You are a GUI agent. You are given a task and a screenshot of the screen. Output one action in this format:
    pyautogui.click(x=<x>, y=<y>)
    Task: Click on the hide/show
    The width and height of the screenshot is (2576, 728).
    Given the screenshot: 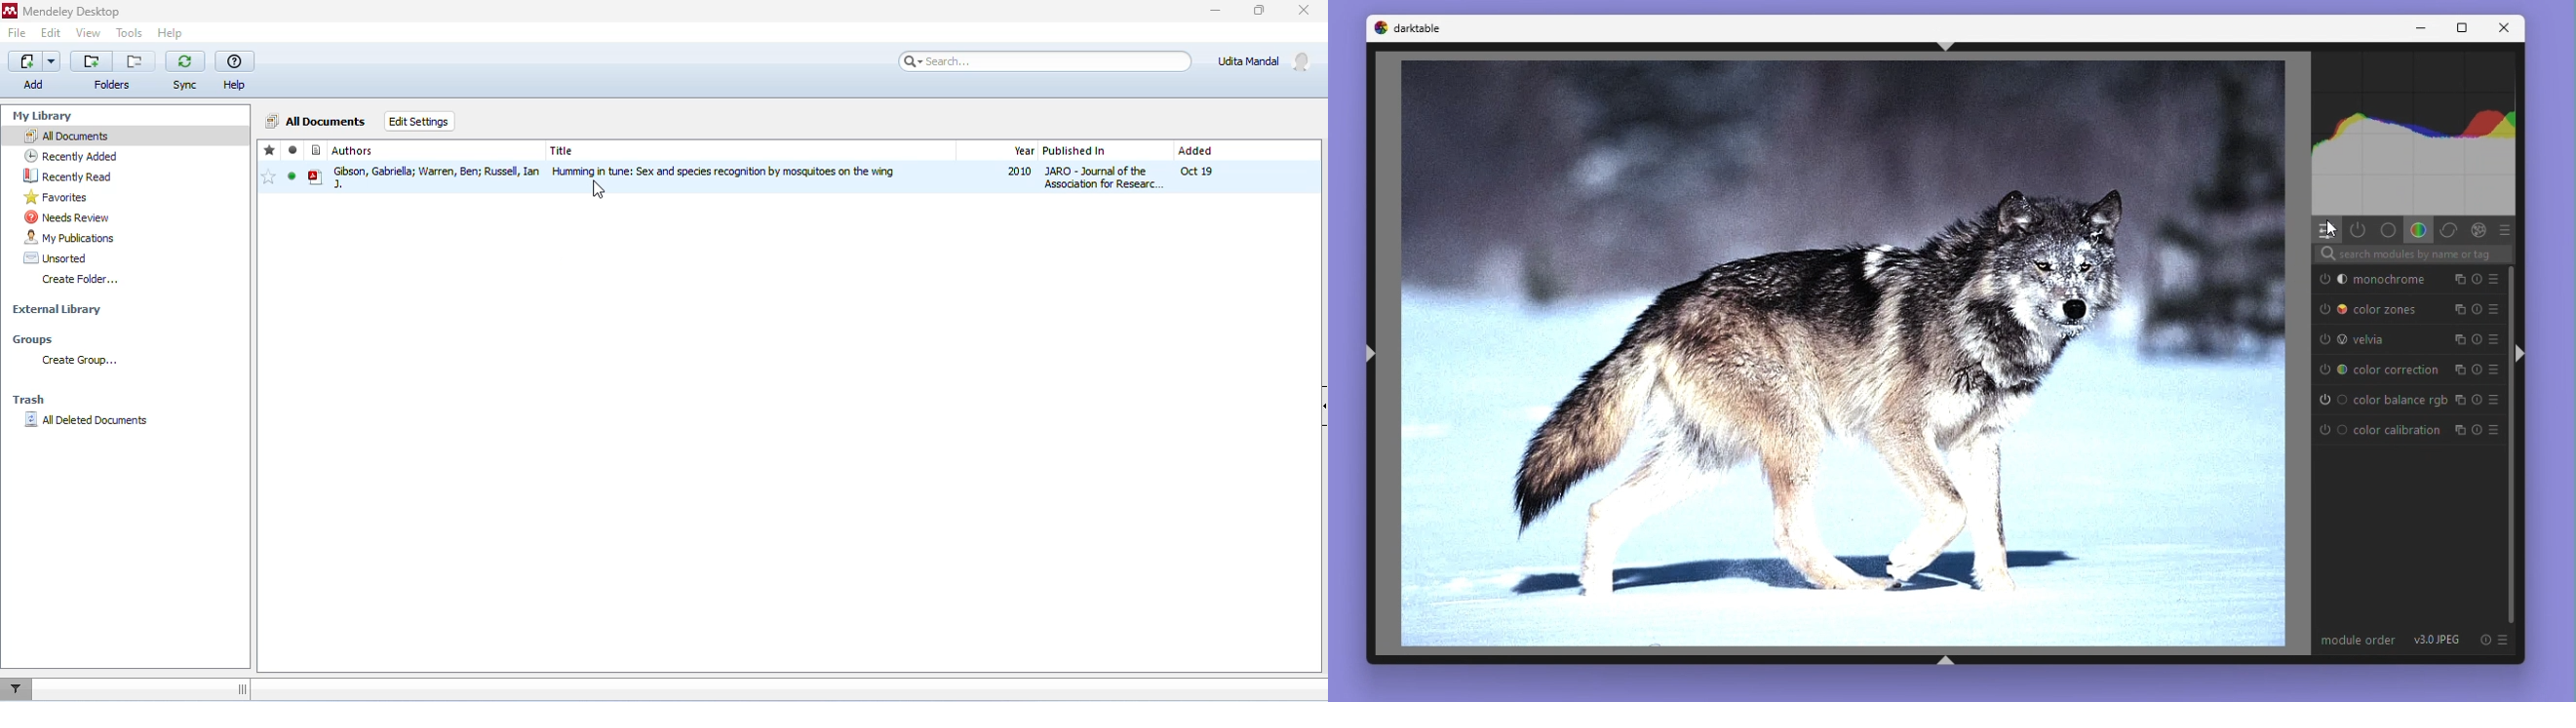 What is the action you would take?
    pyautogui.click(x=1319, y=400)
    